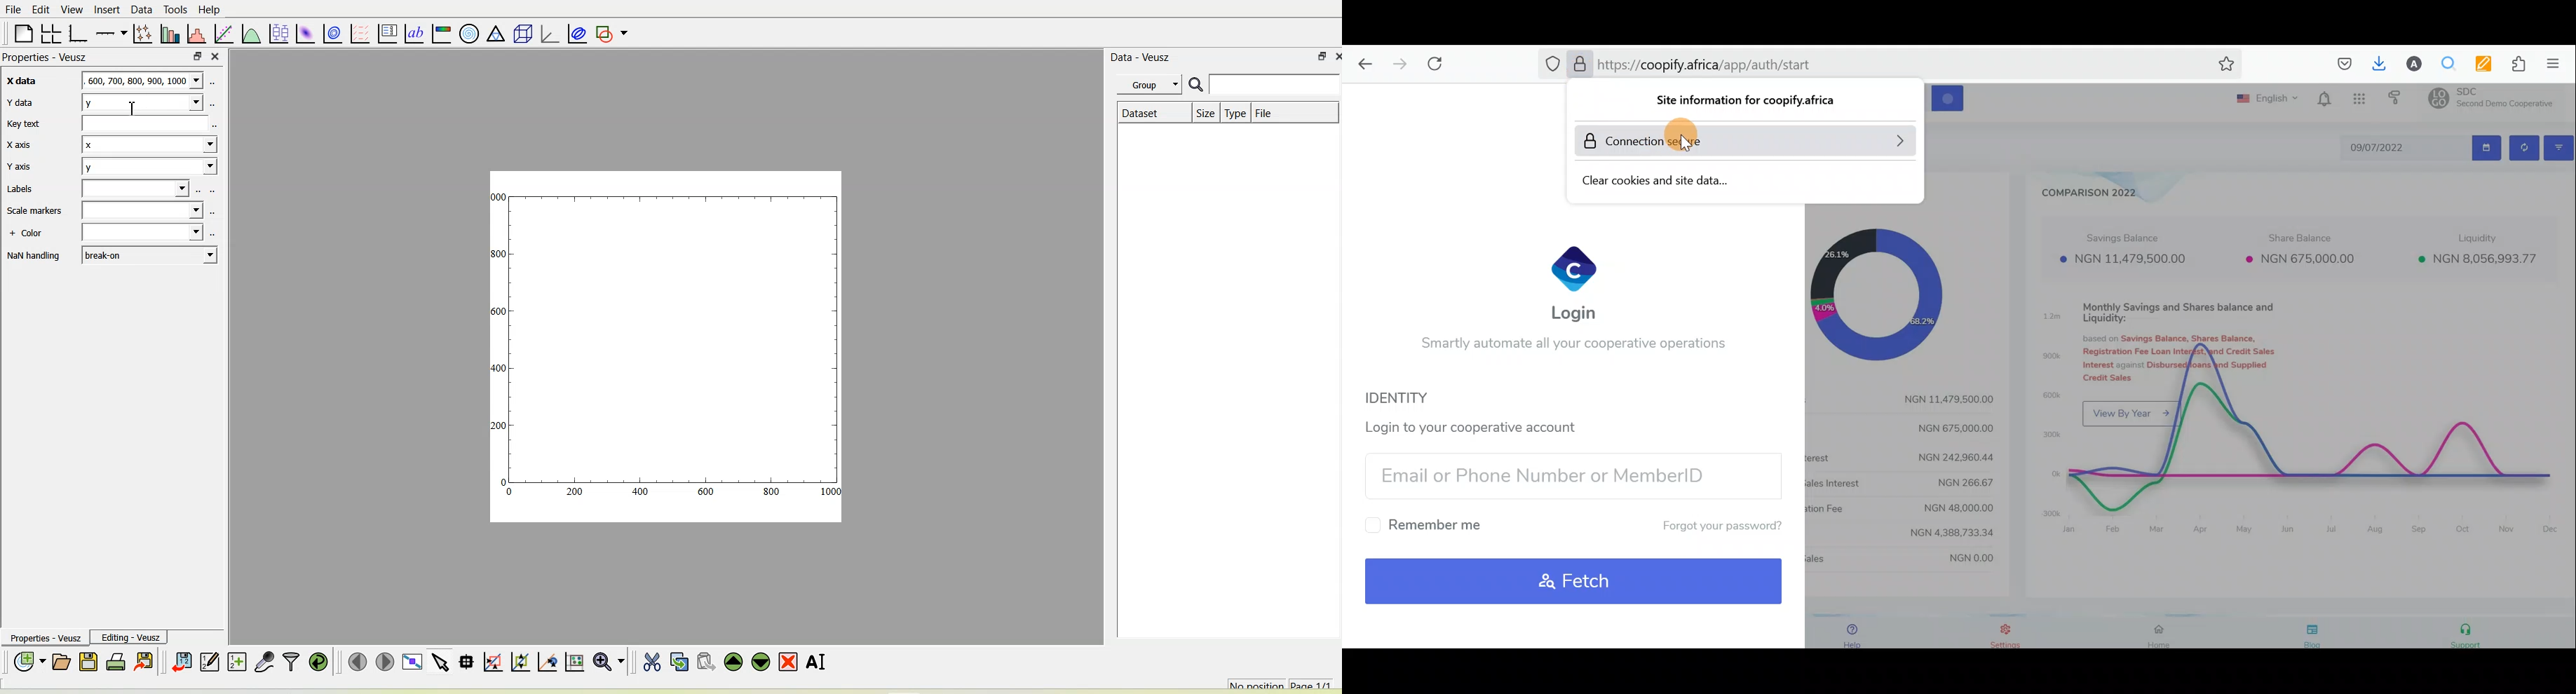 Image resolution: width=2576 pixels, height=700 pixels. I want to click on Move to the previous page, so click(357, 661).